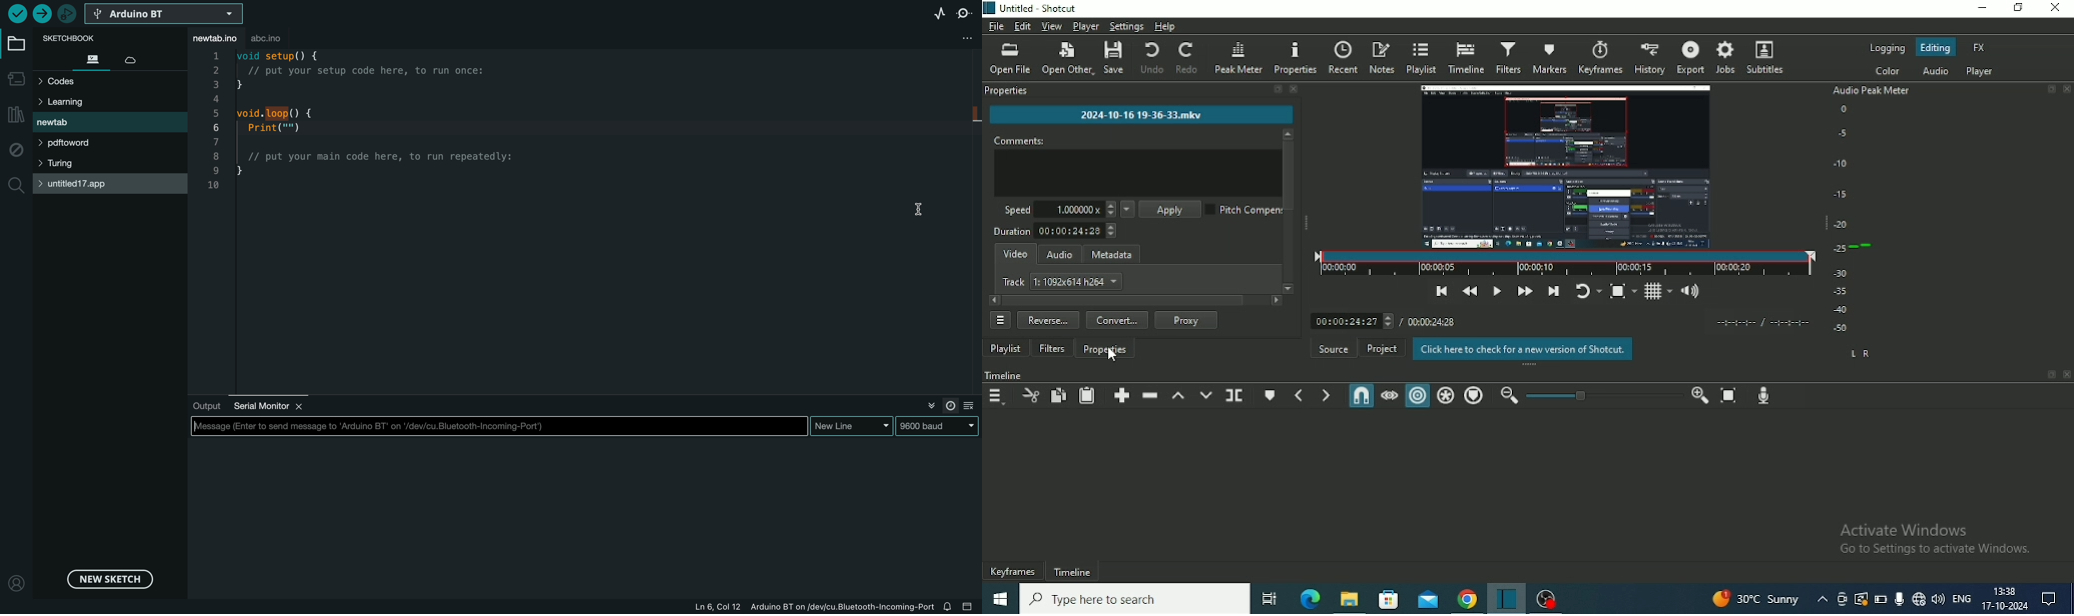 The height and width of the screenshot is (616, 2100). I want to click on Open File, so click(1009, 59).